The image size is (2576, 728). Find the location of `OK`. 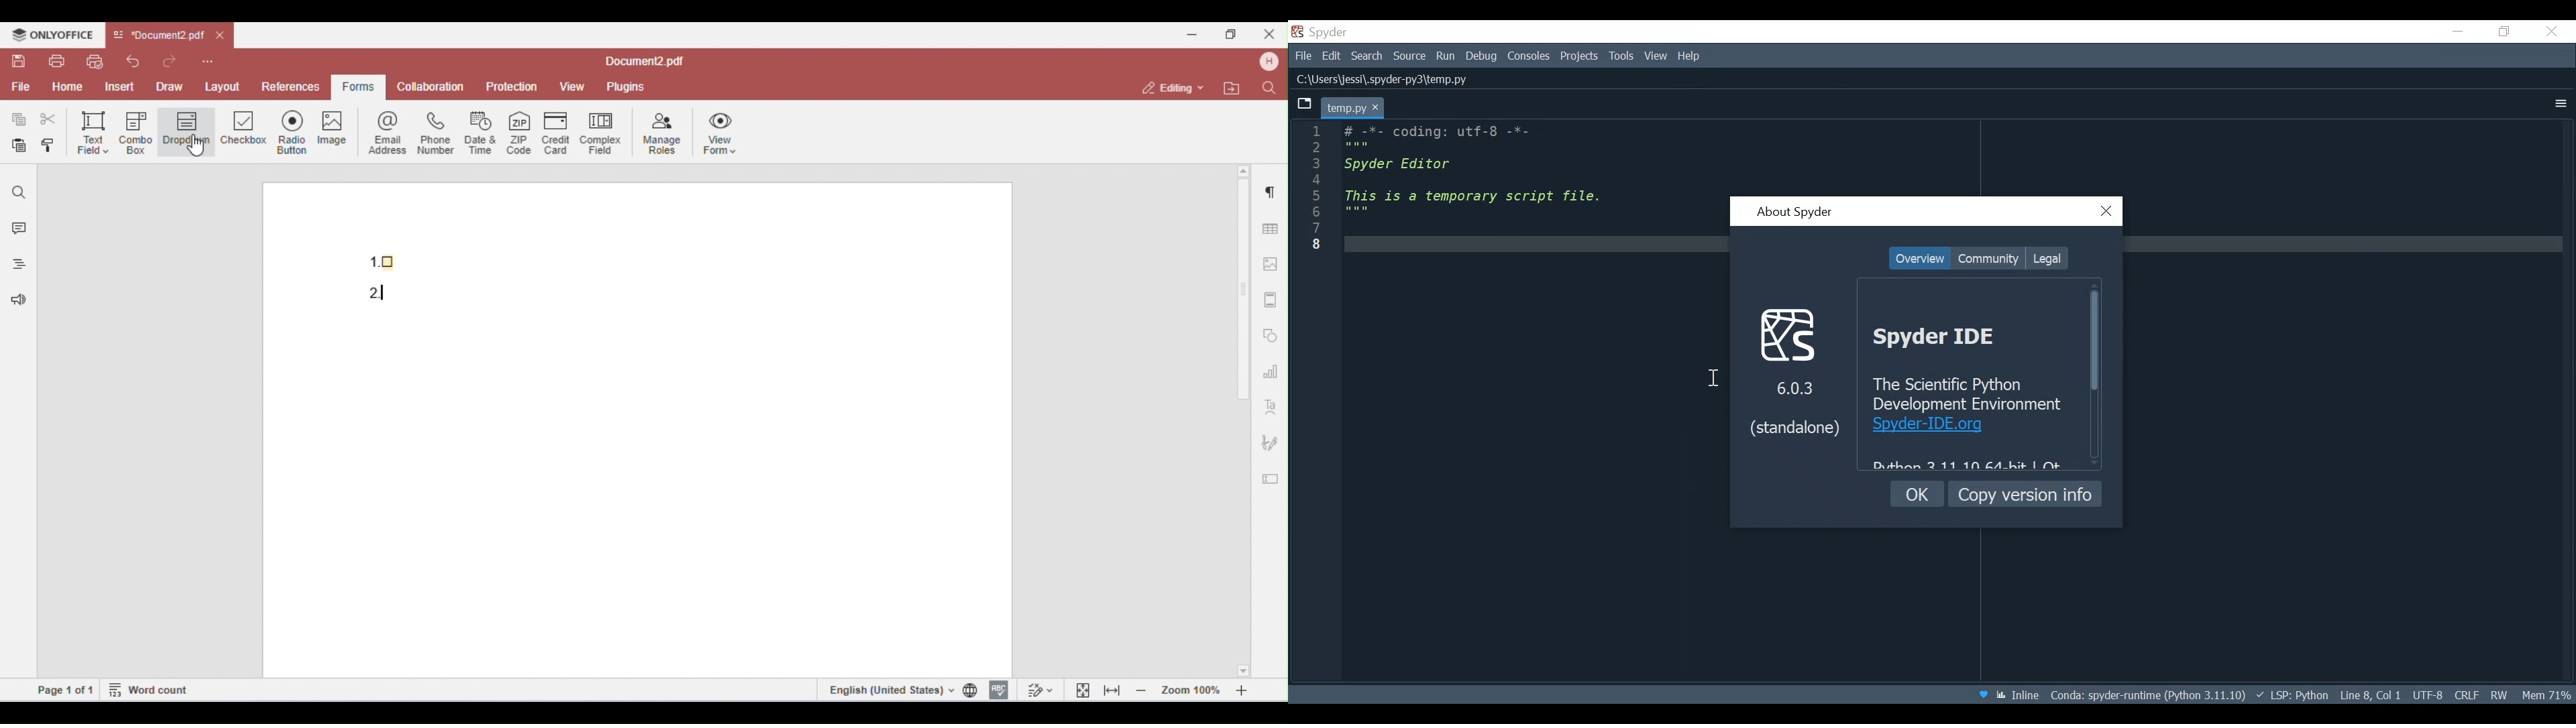

OK is located at coordinates (1917, 494).